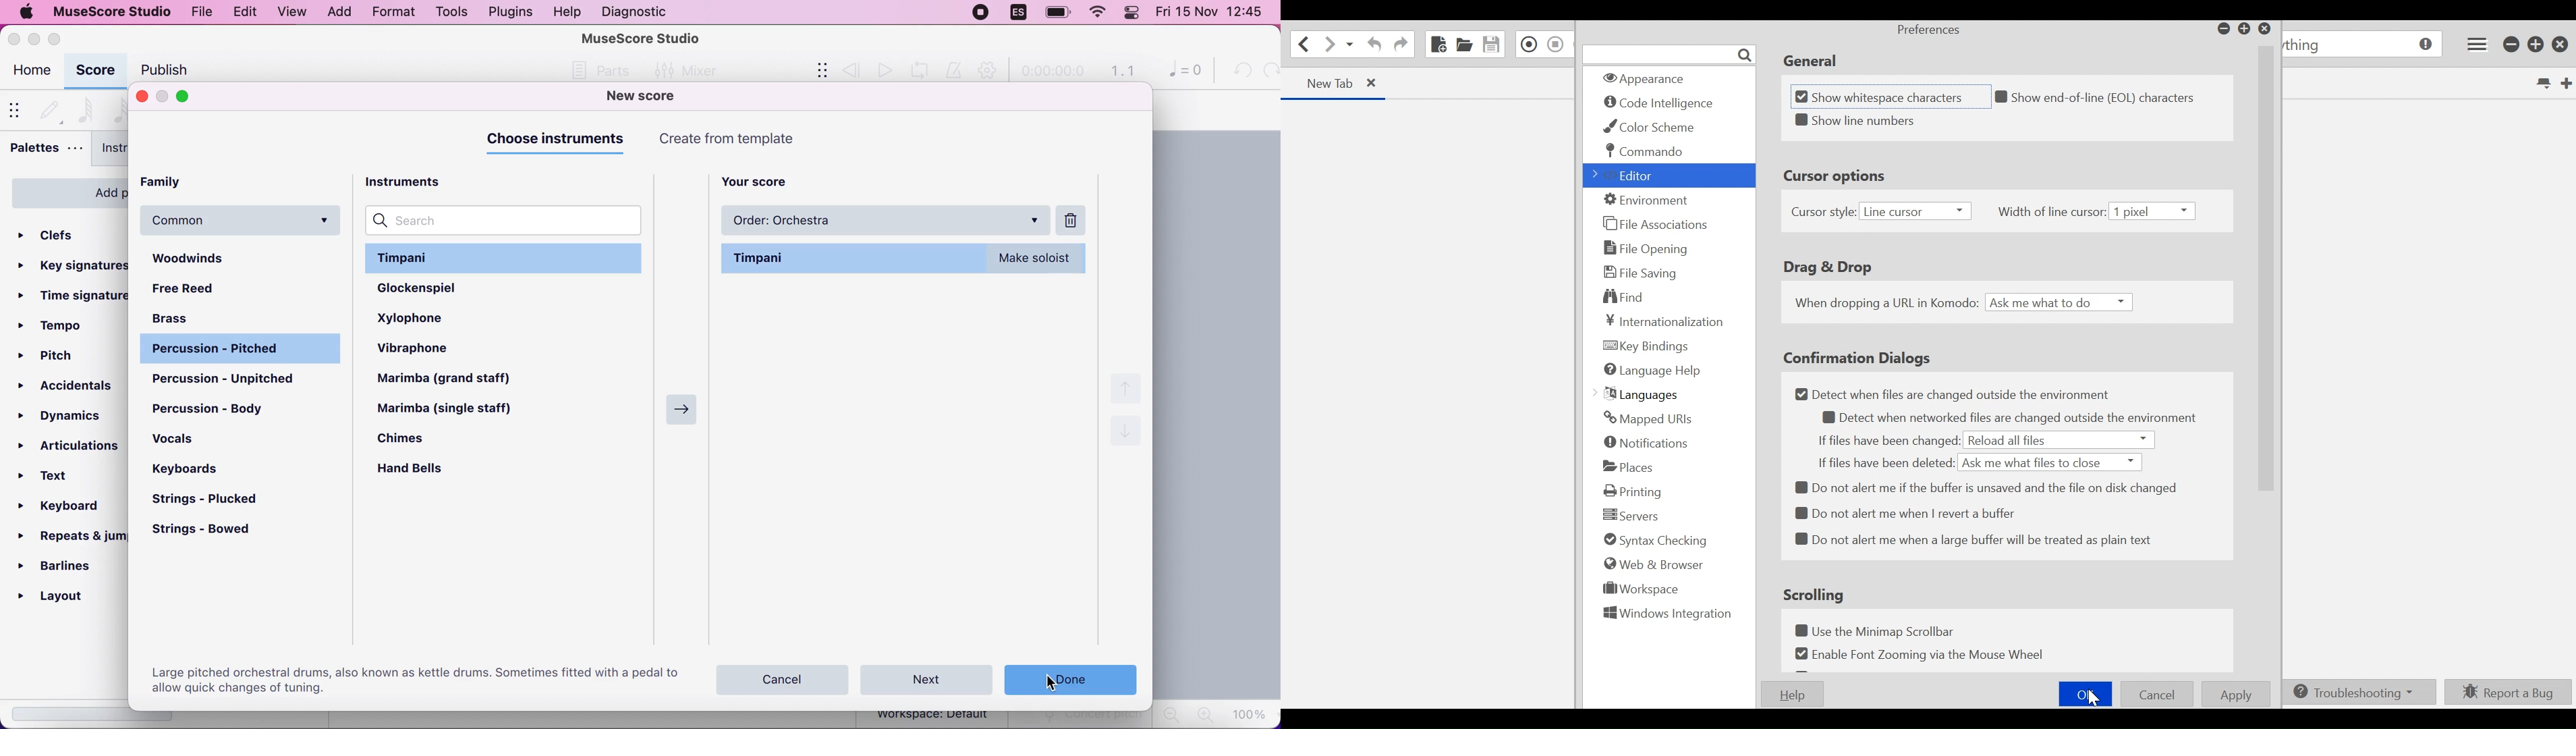  Describe the element at coordinates (1868, 357) in the screenshot. I see `Confirmation Dialogs` at that location.